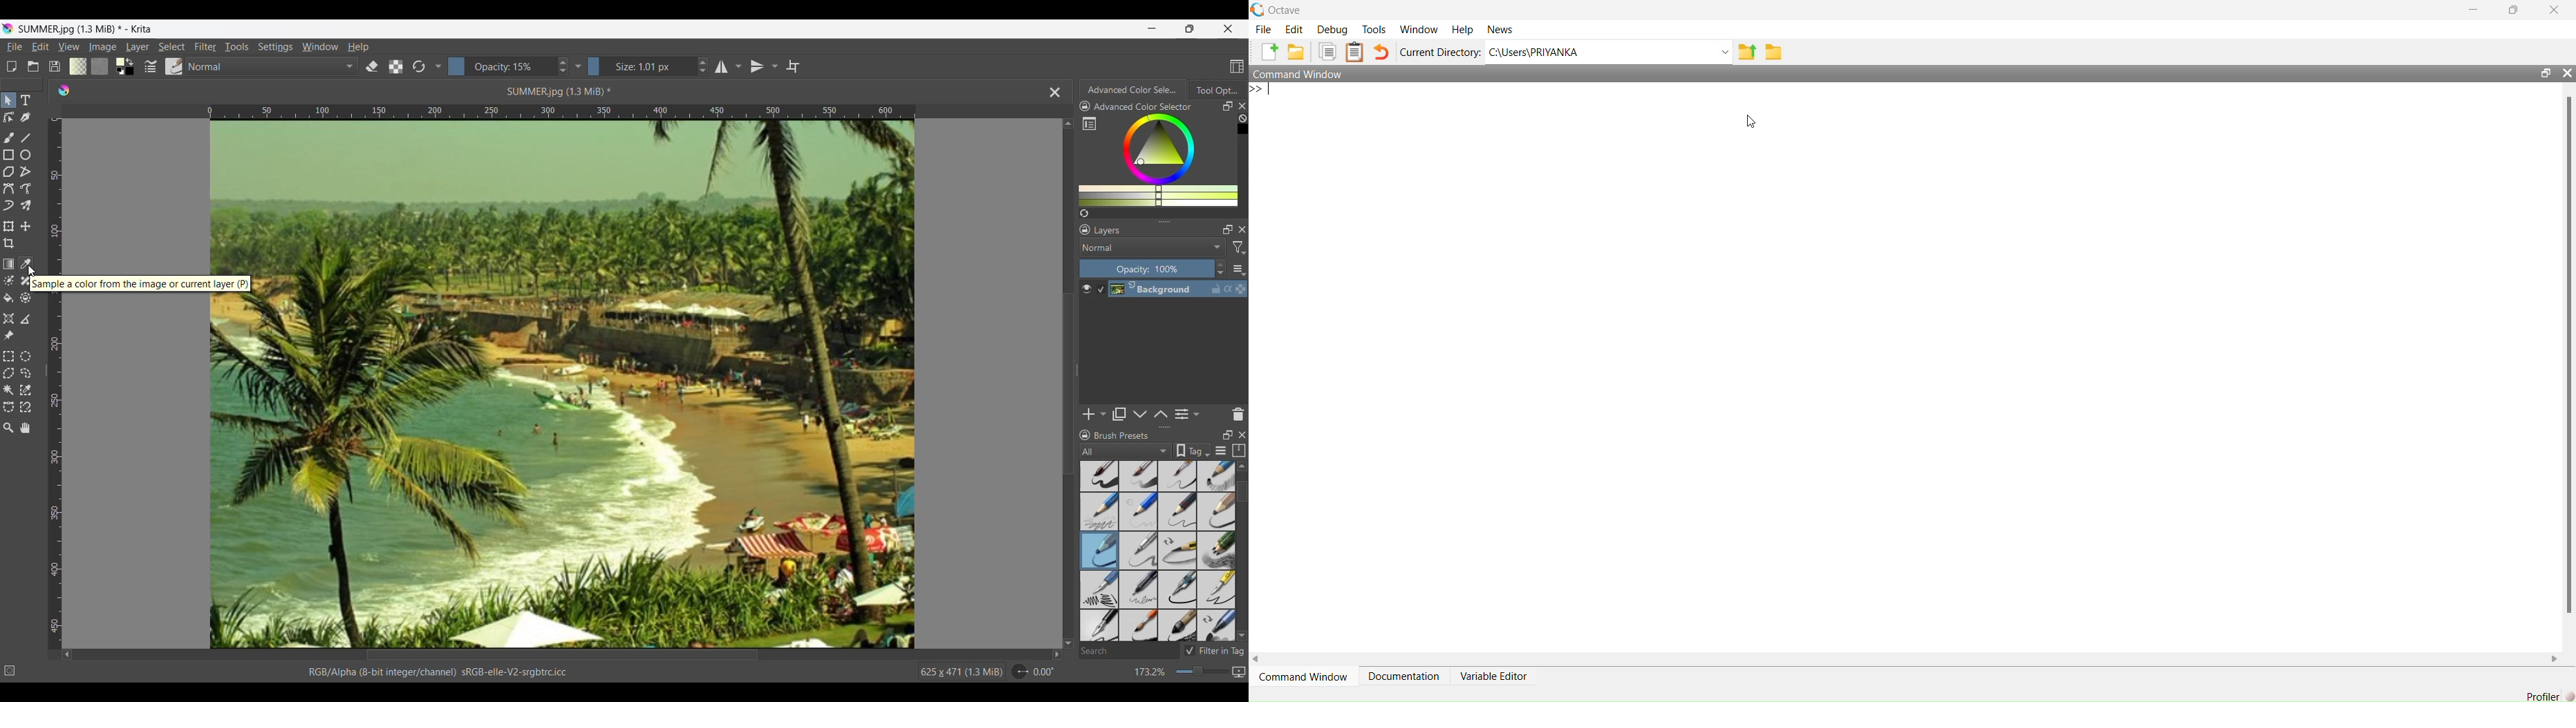  Describe the element at coordinates (775, 66) in the screenshot. I see `Vertical mirror tool settings` at that location.